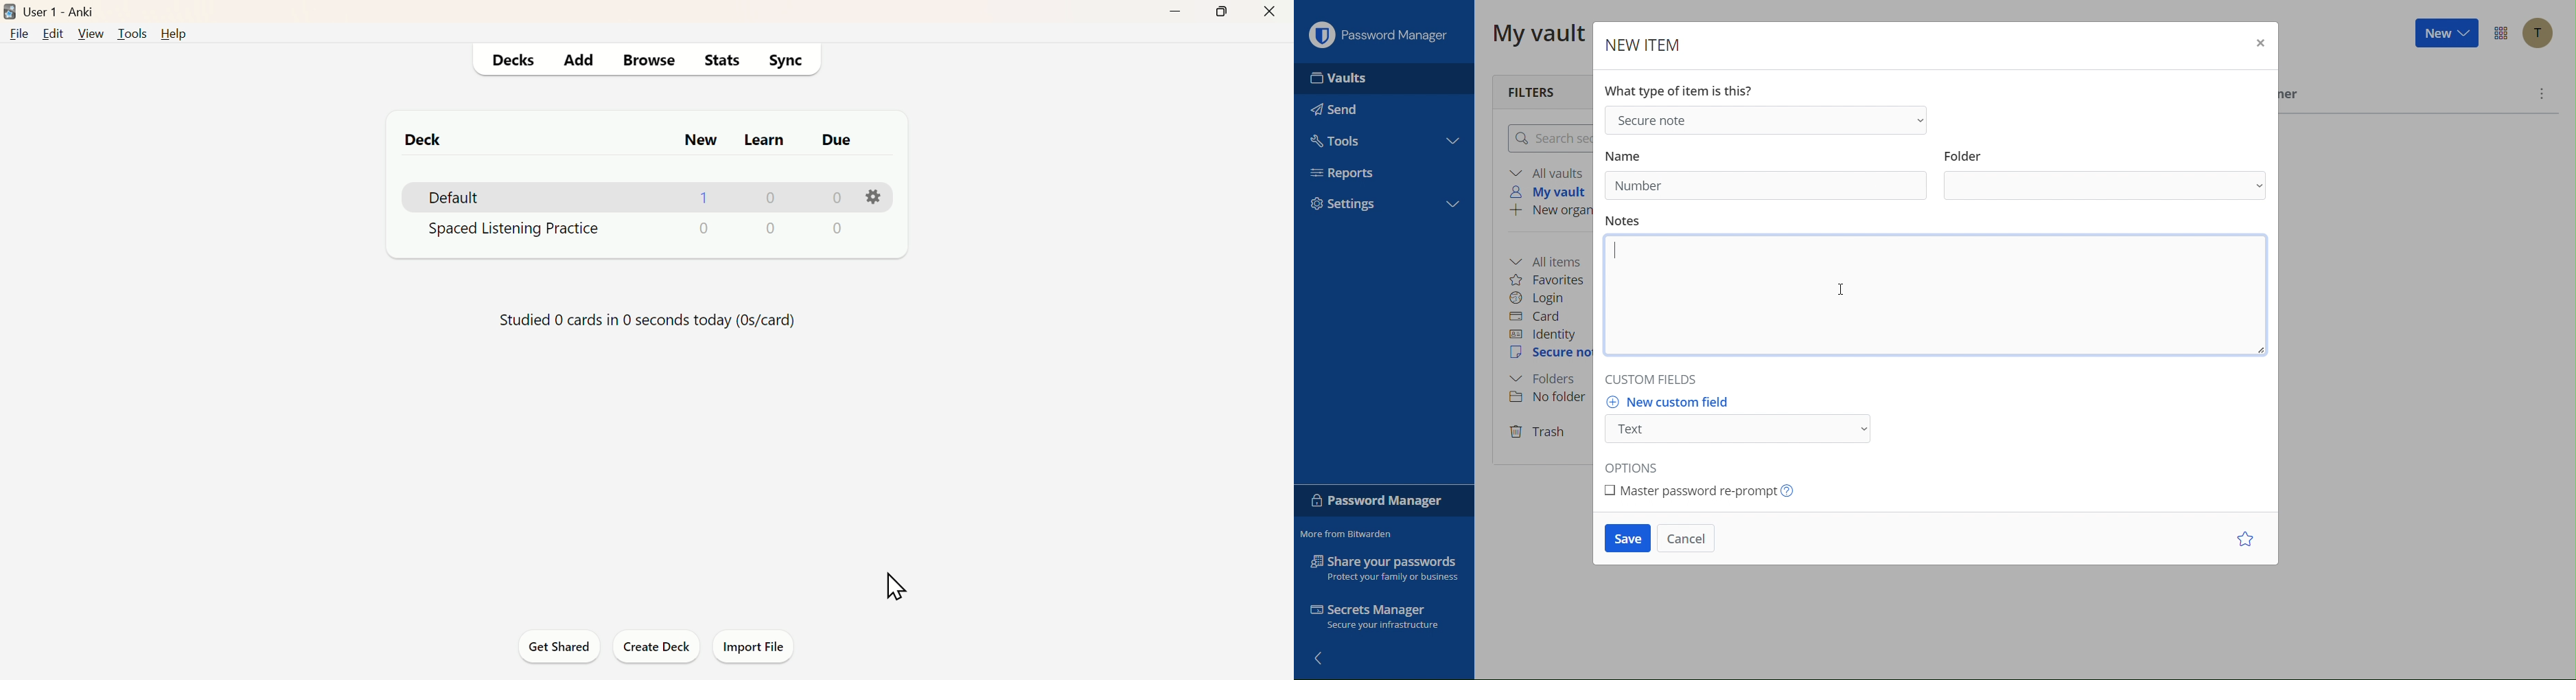 The image size is (2576, 700). Describe the element at coordinates (1638, 185) in the screenshot. I see `Number` at that location.